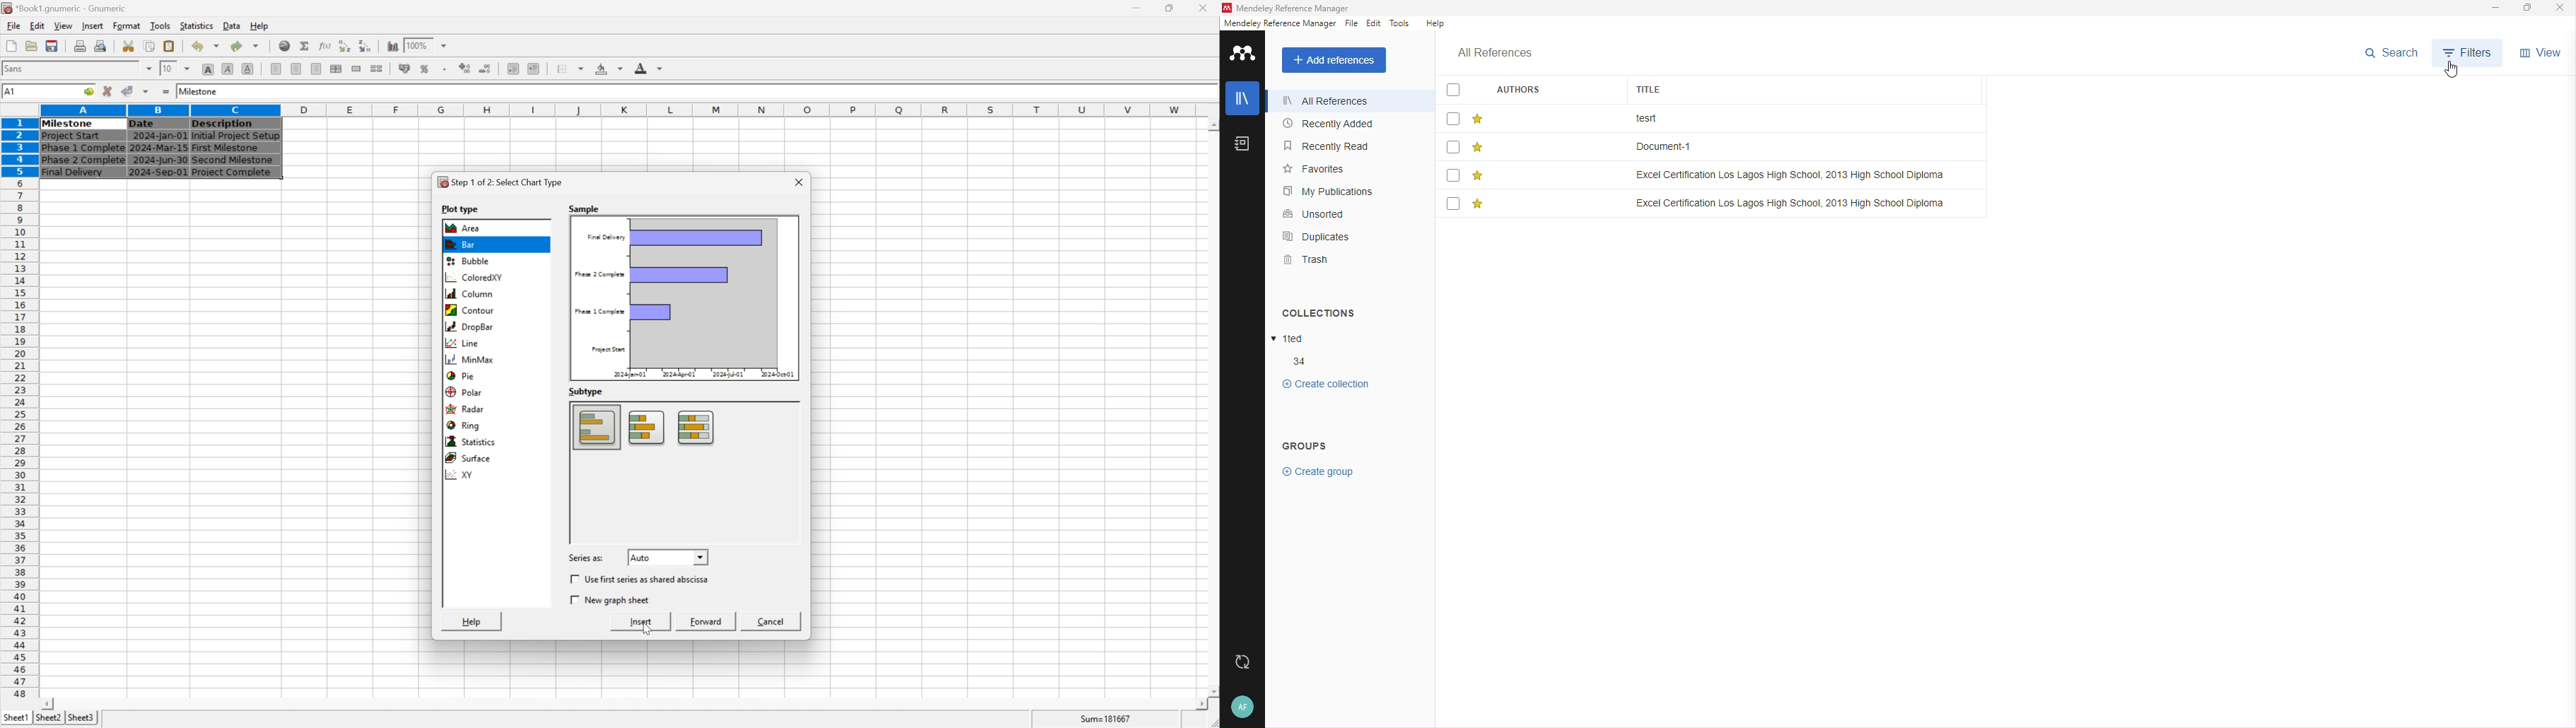  What do you see at coordinates (87, 91) in the screenshot?
I see `go to` at bounding box center [87, 91].